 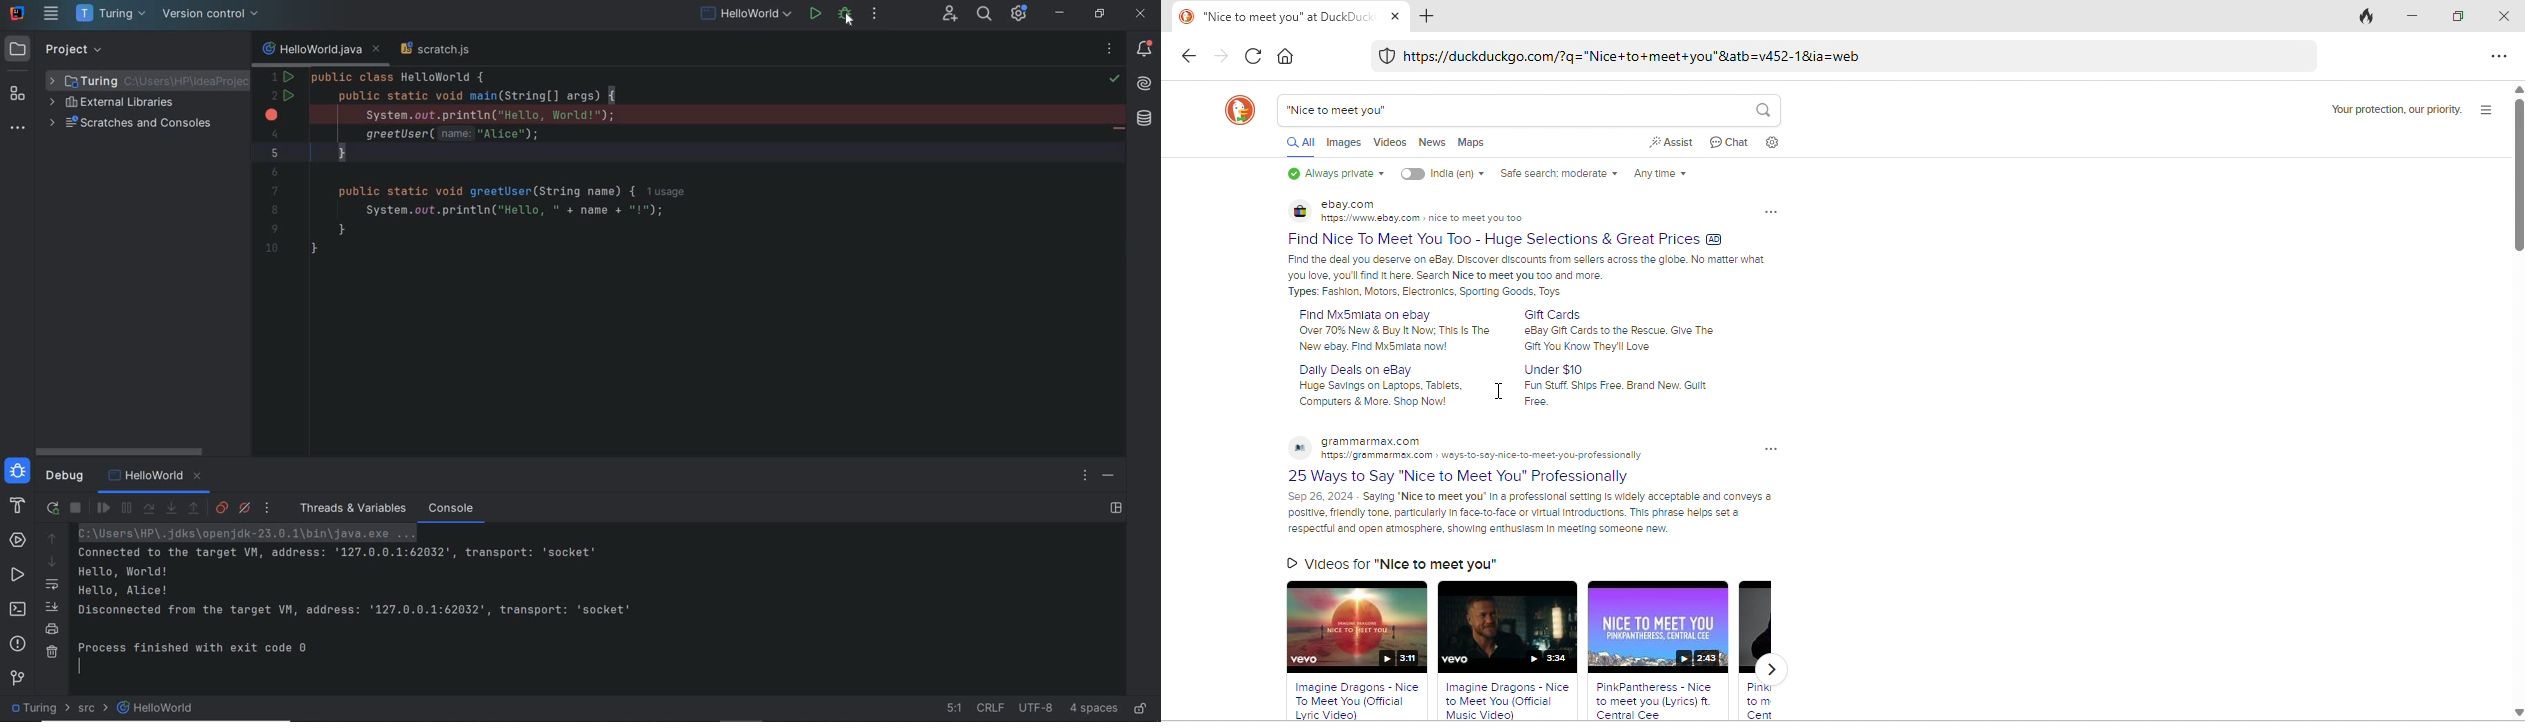 What do you see at coordinates (1613, 339) in the screenshot?
I see `Gift Cards.
Bay Git Cards to the Rescue, Give The.
Gift You Know They'll Love.` at bounding box center [1613, 339].